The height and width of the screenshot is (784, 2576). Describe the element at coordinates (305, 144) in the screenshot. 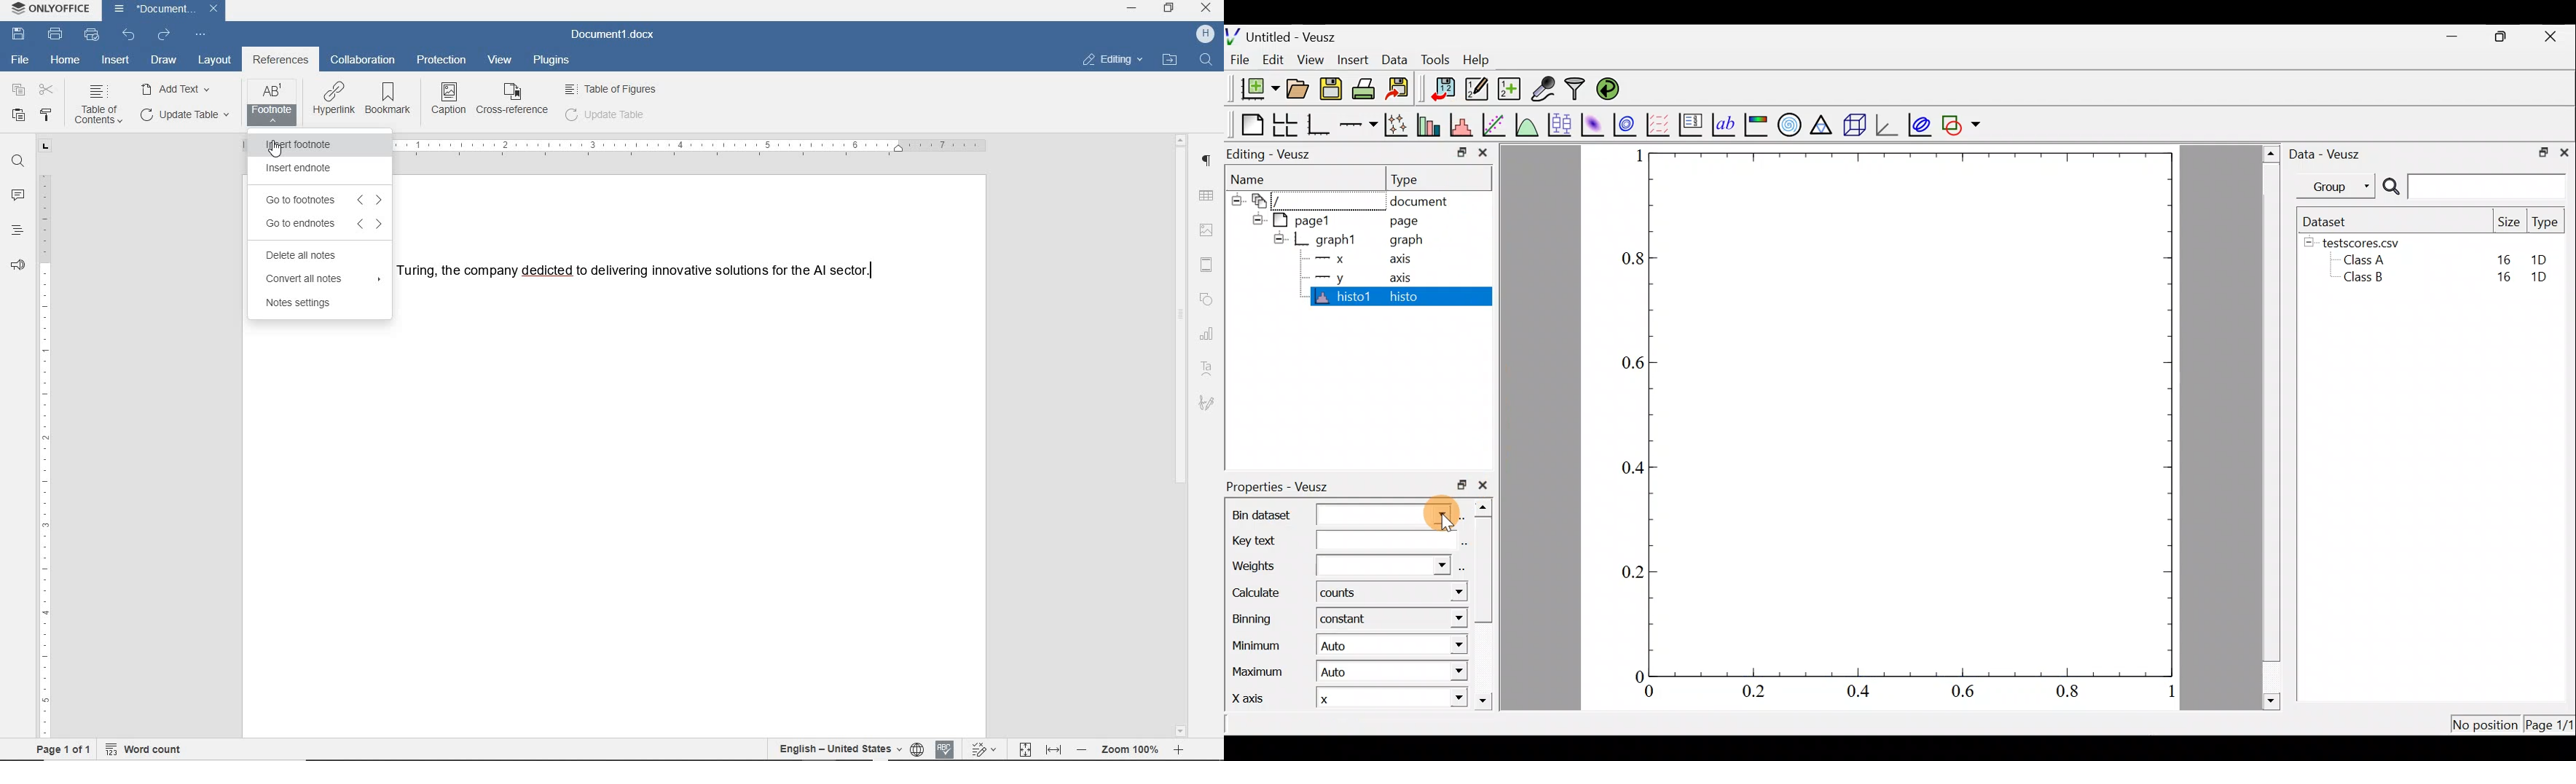

I see `insert footnote` at that location.